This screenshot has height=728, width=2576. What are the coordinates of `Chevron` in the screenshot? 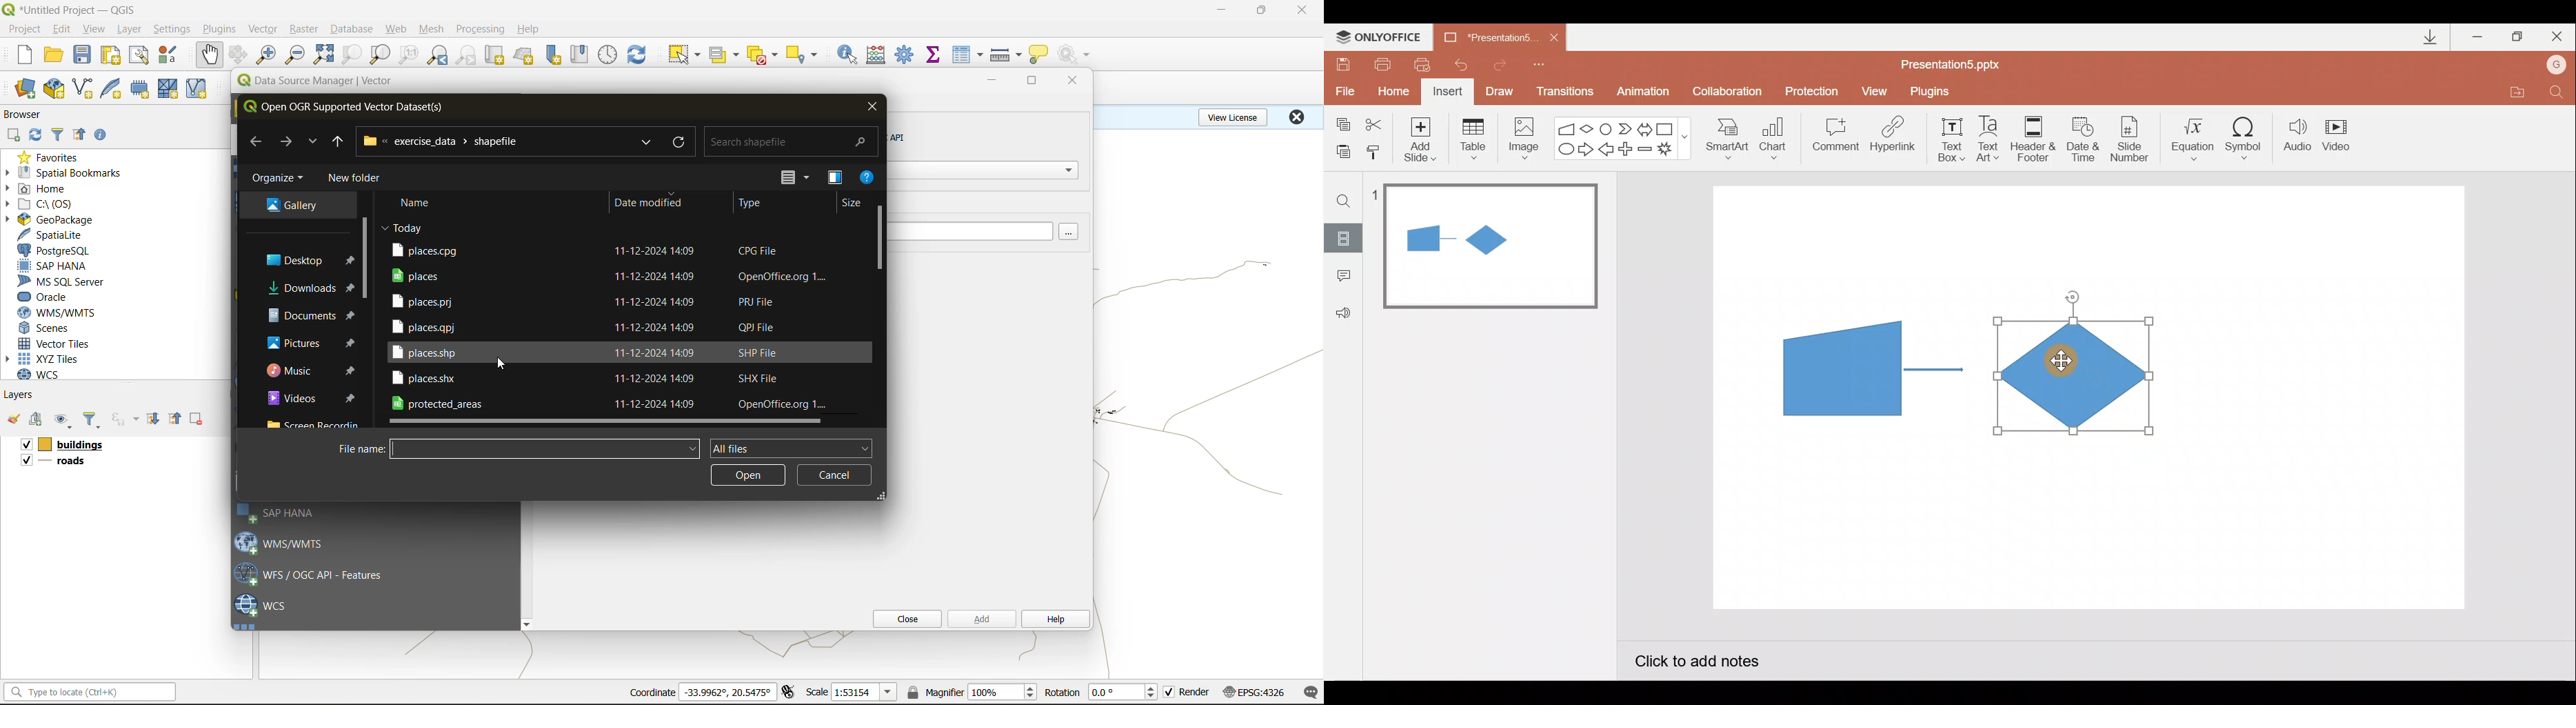 It's located at (1627, 129).